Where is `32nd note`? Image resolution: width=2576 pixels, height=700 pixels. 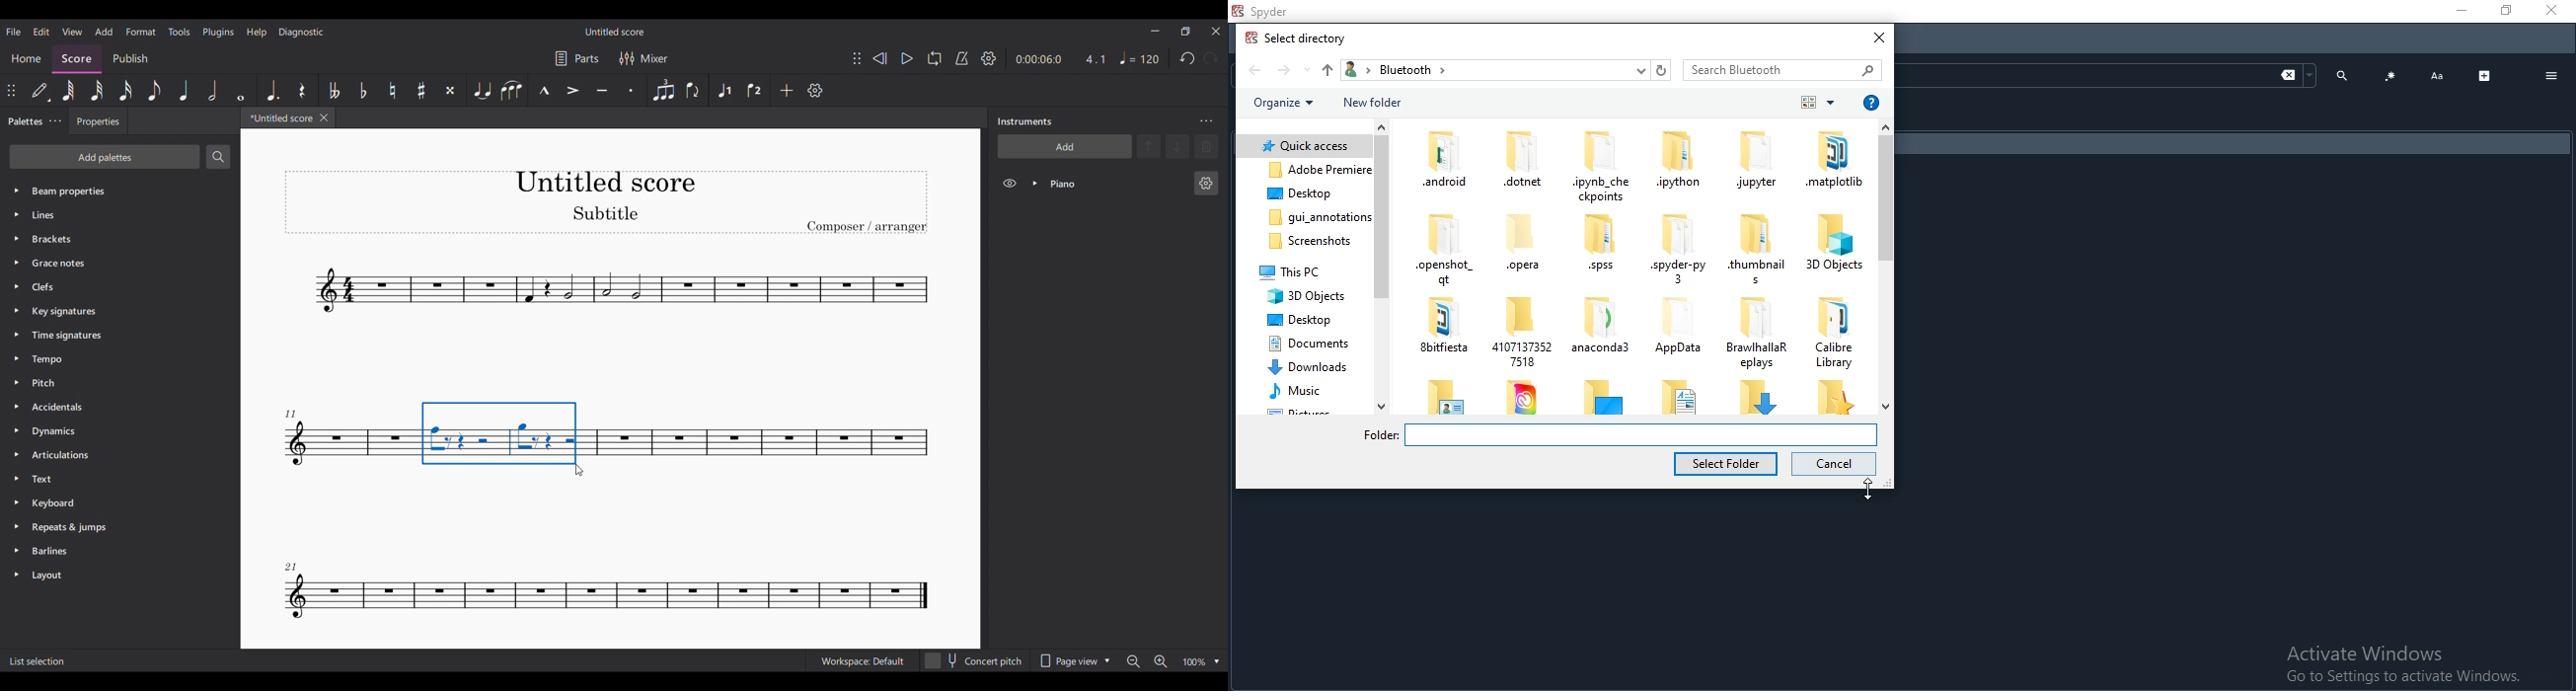 32nd note is located at coordinates (97, 90).